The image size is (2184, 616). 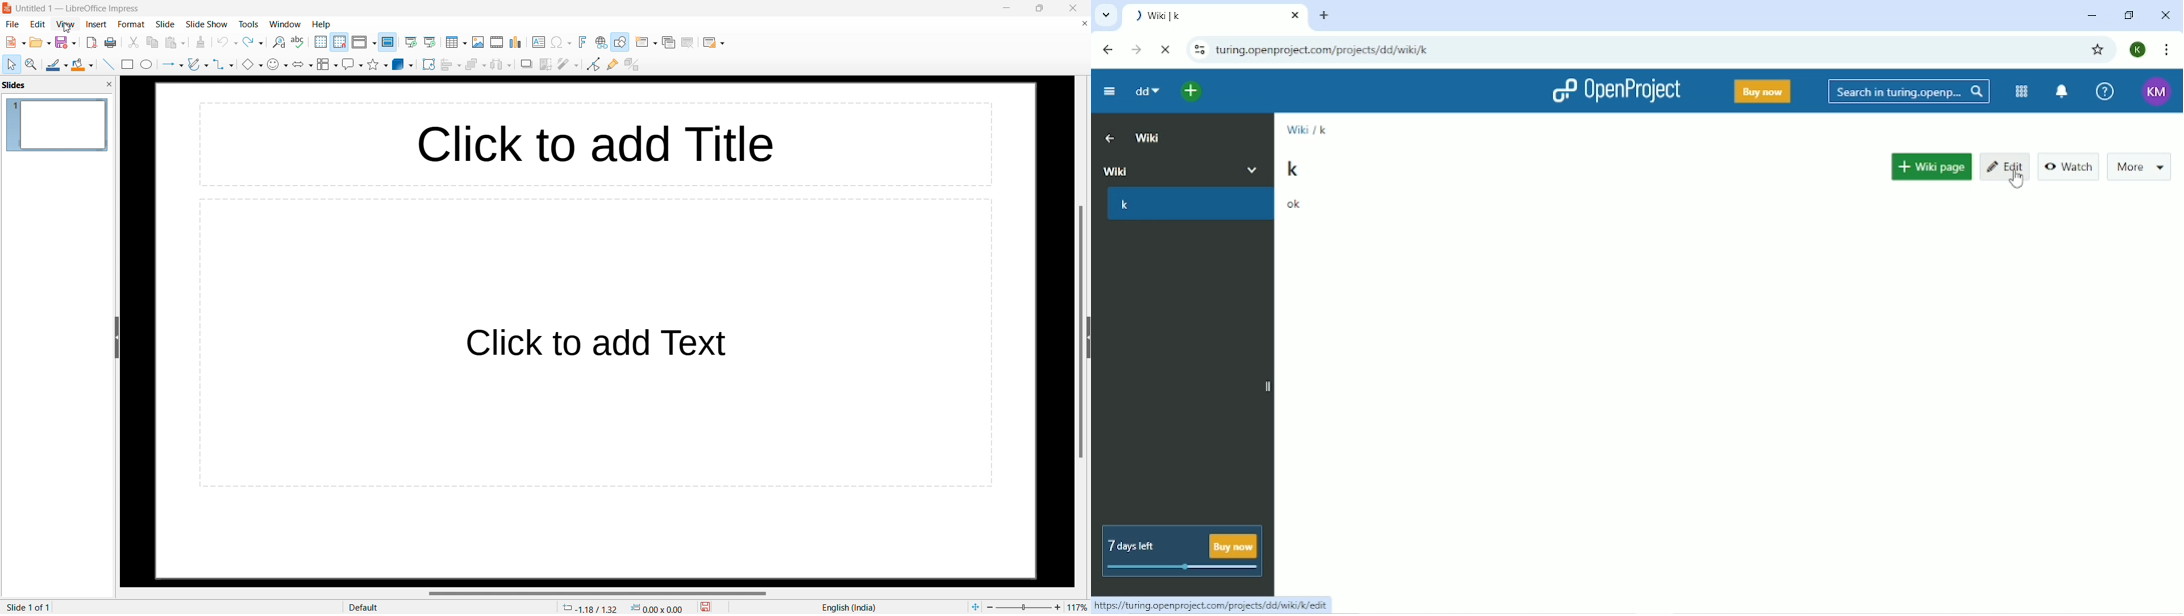 I want to click on slides, so click(x=14, y=85).